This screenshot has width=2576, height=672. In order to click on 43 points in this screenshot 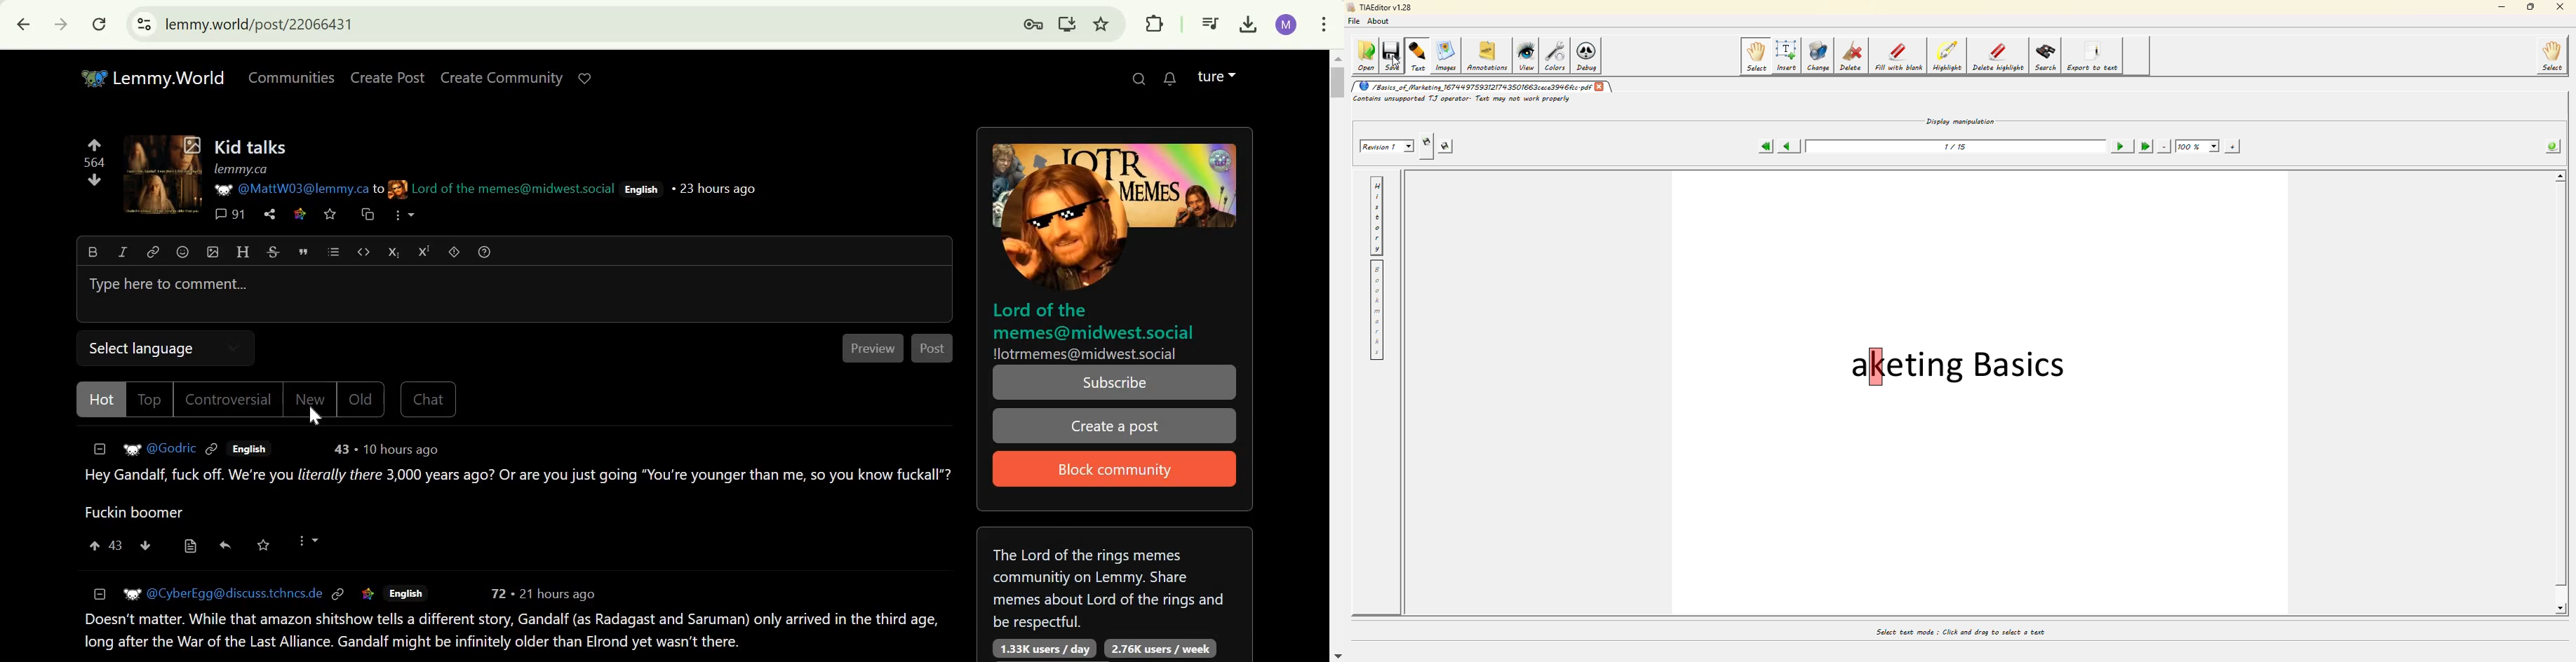, I will do `click(118, 545)`.